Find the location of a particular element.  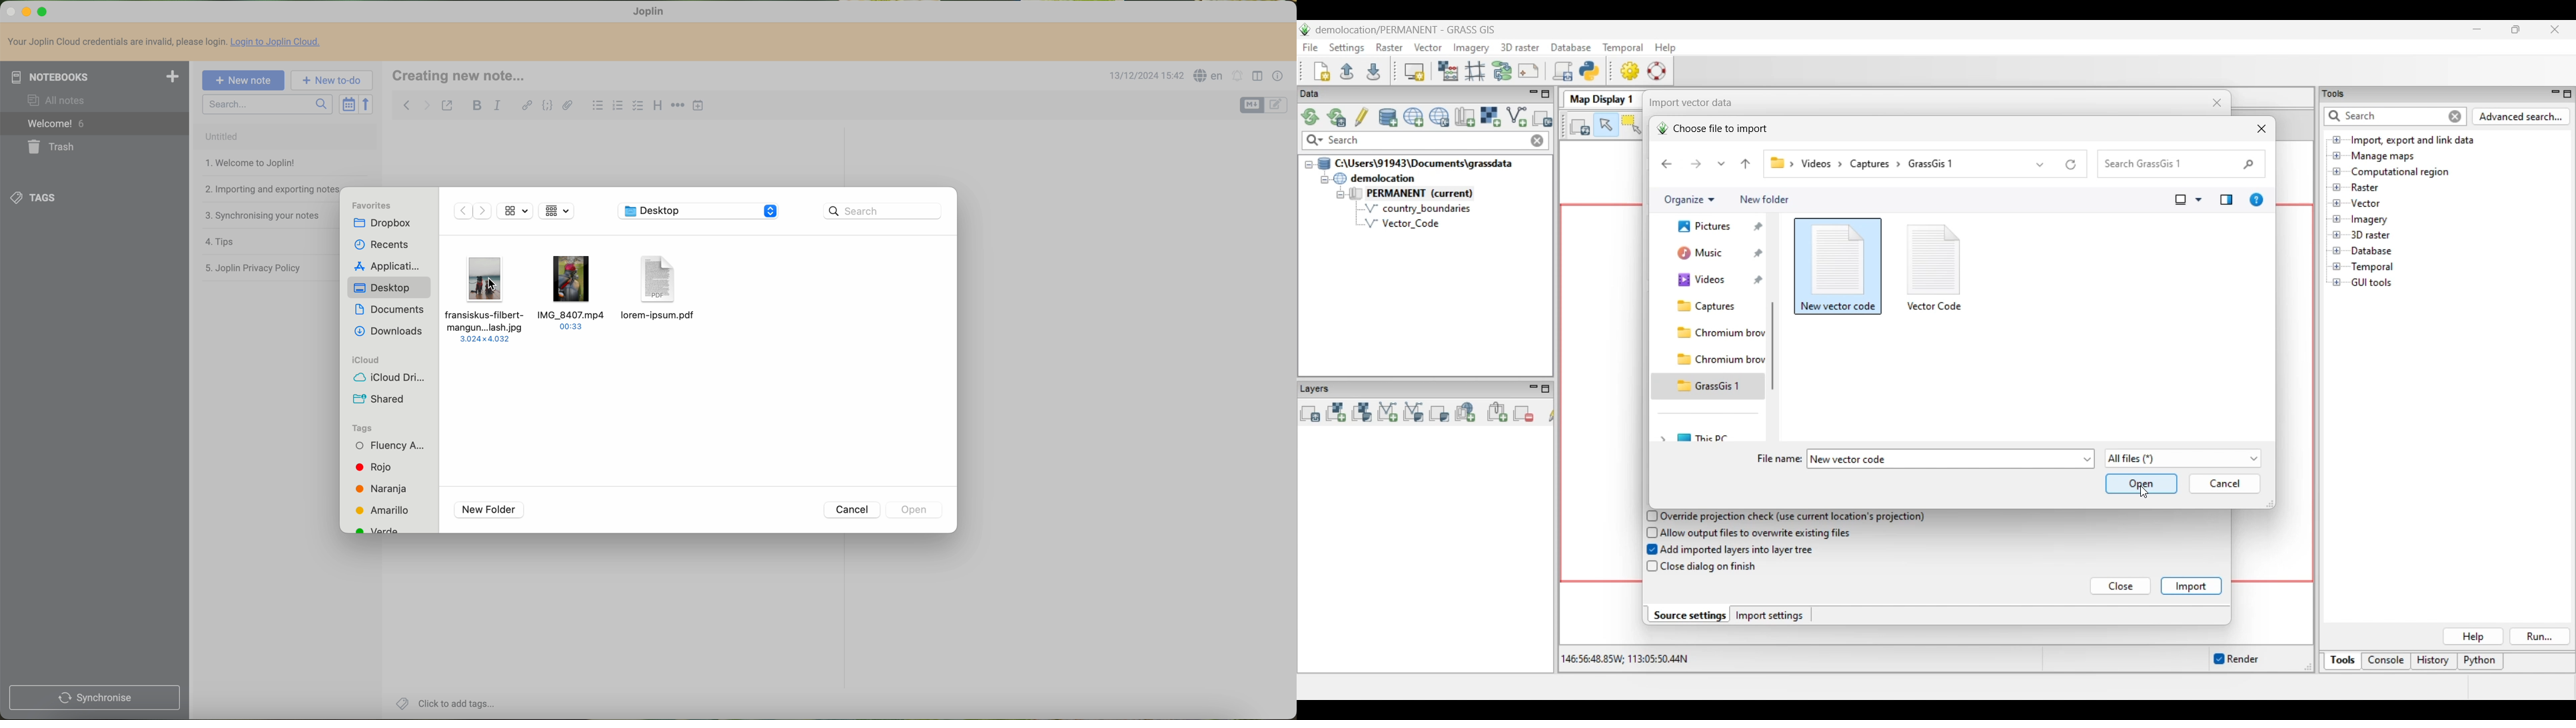

Current/Gallery folder is located at coordinates (1708, 258).